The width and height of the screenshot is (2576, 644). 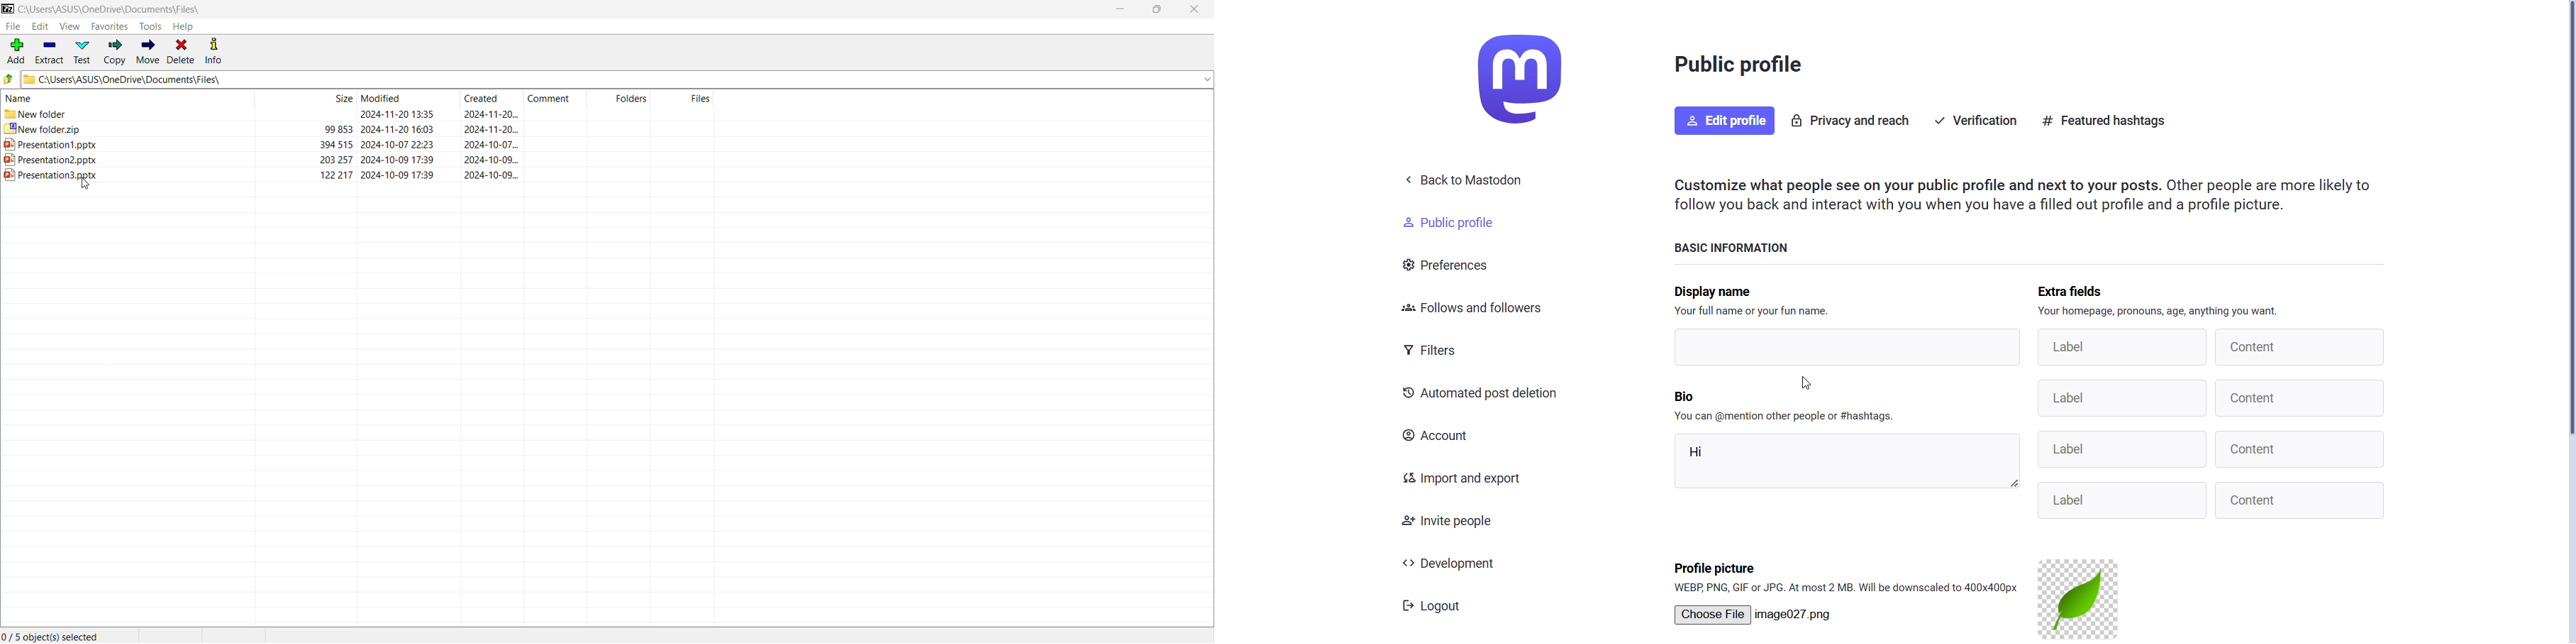 What do you see at coordinates (220, 53) in the screenshot?
I see `Info` at bounding box center [220, 53].